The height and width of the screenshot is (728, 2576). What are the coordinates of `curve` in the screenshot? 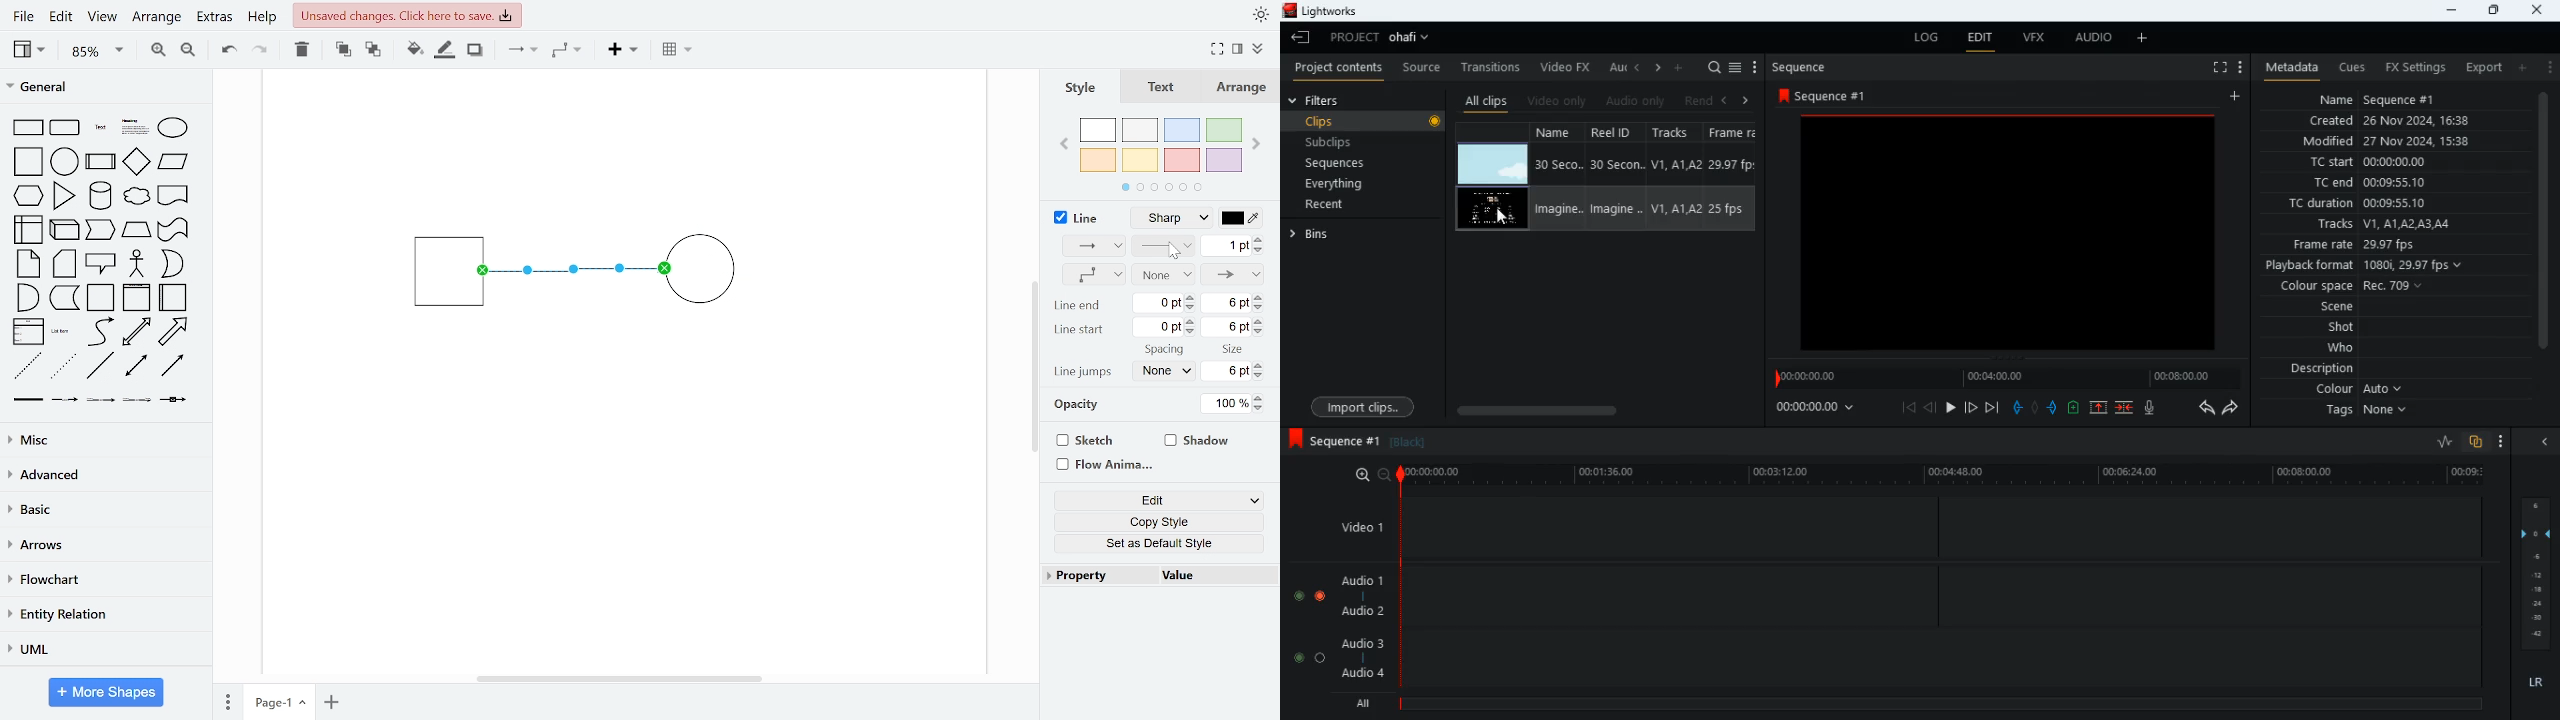 It's located at (101, 331).